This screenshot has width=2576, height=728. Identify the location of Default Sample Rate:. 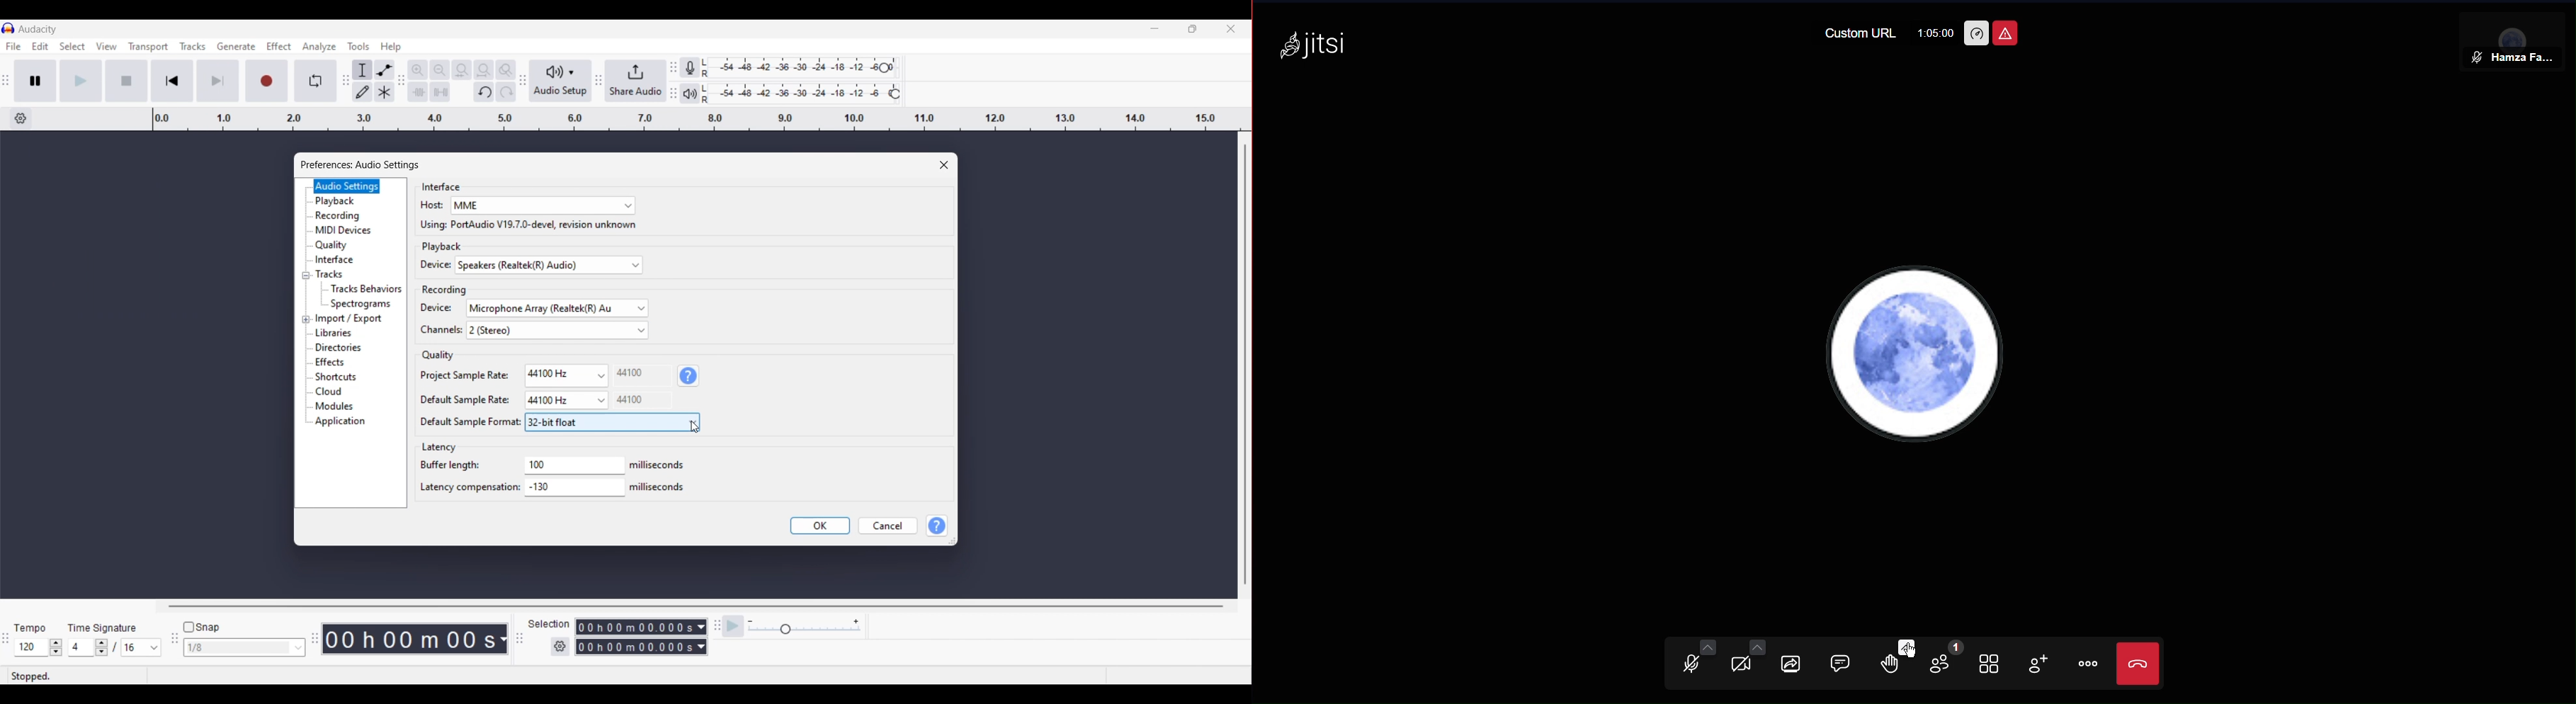
(458, 400).